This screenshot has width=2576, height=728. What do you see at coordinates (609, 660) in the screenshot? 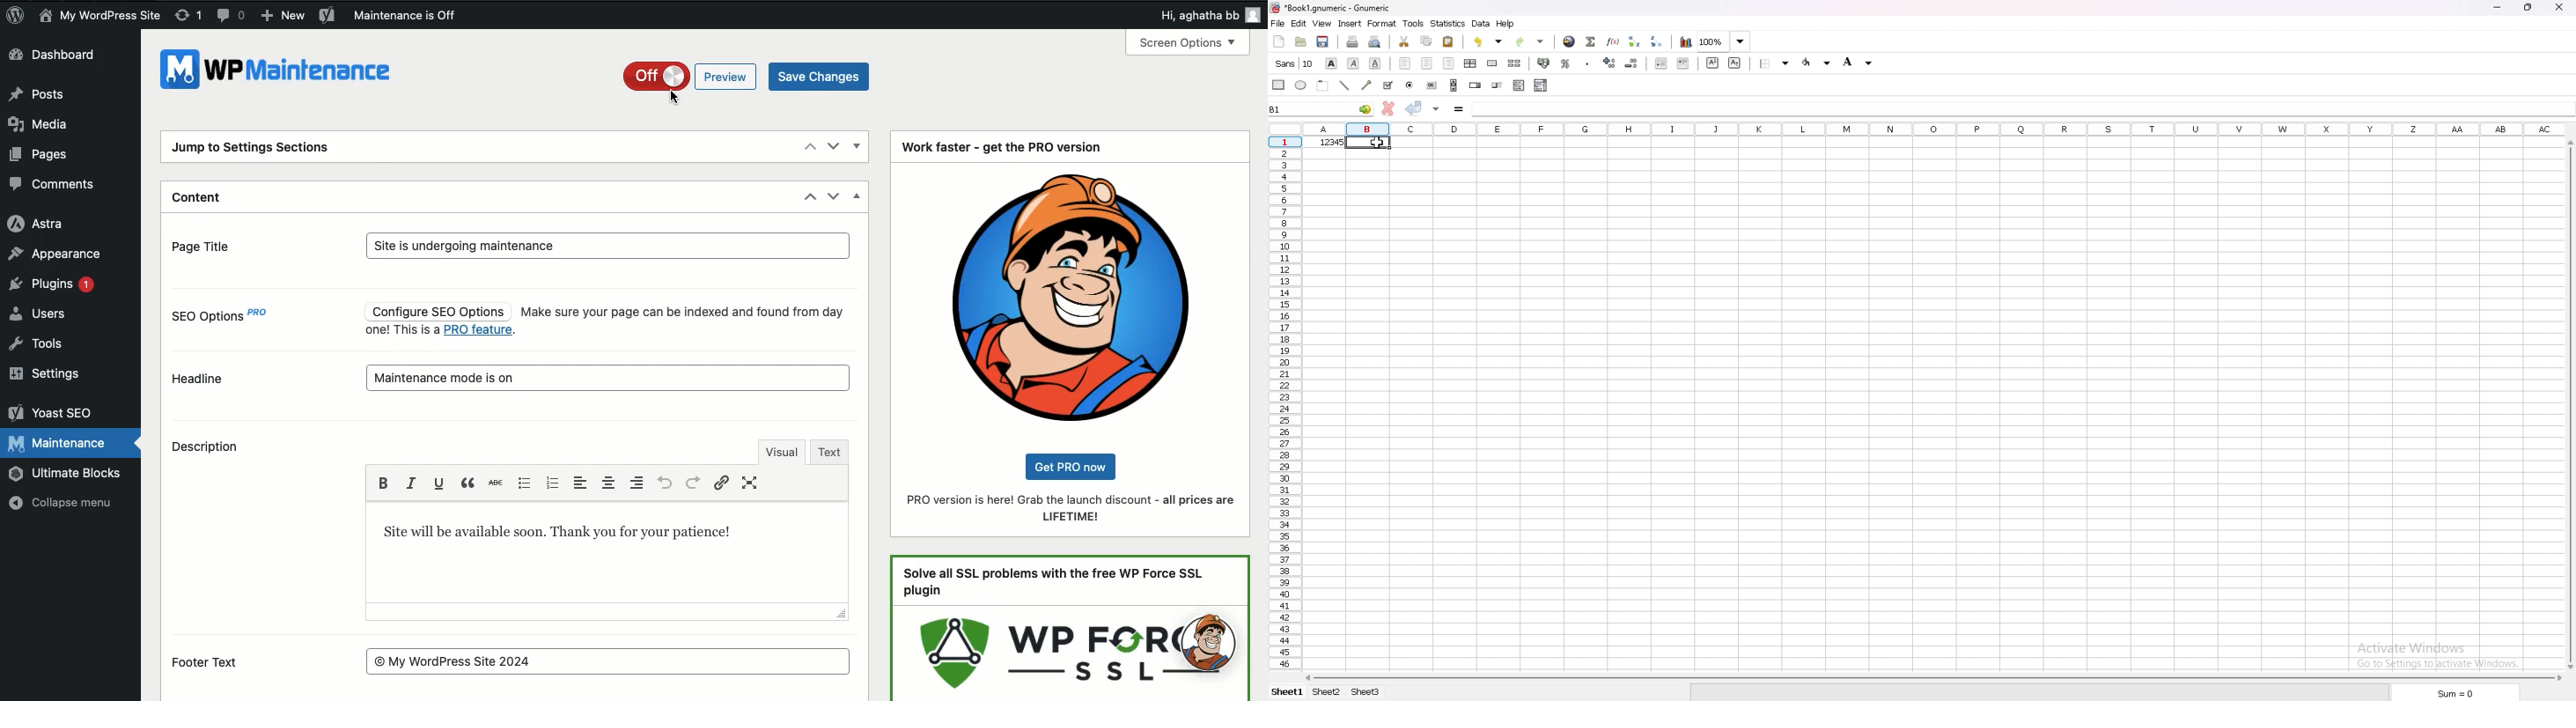
I see `© My WordPress Site 2024` at bounding box center [609, 660].